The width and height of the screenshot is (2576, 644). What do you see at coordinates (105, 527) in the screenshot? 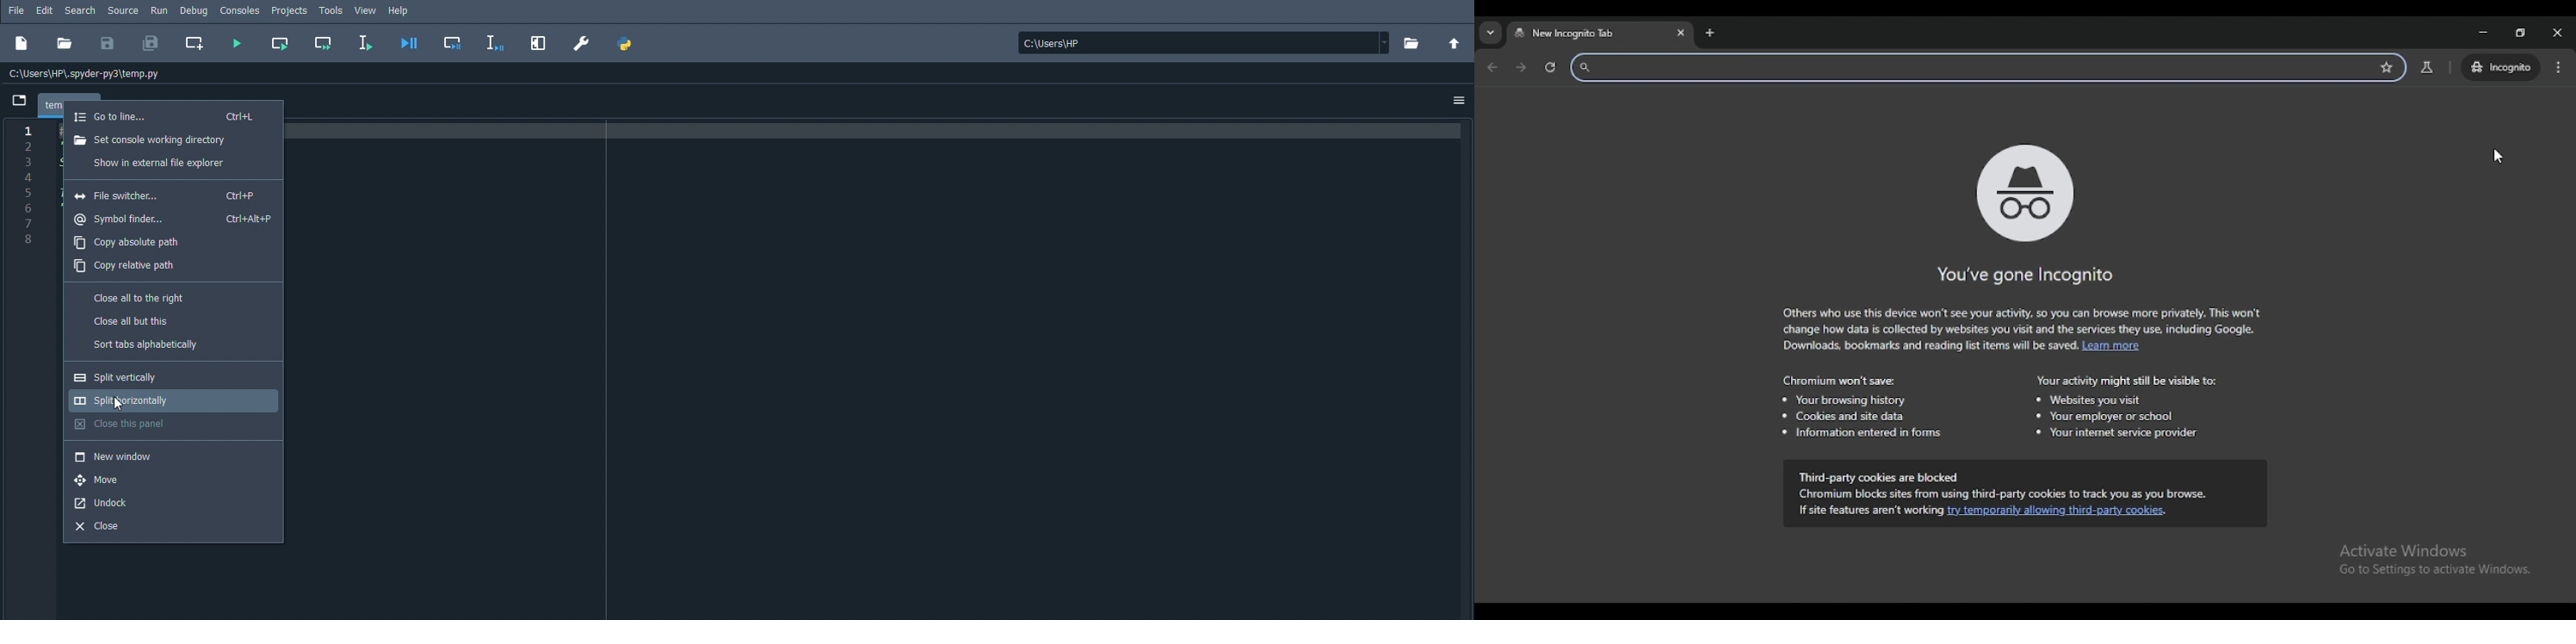
I see `Close` at bounding box center [105, 527].